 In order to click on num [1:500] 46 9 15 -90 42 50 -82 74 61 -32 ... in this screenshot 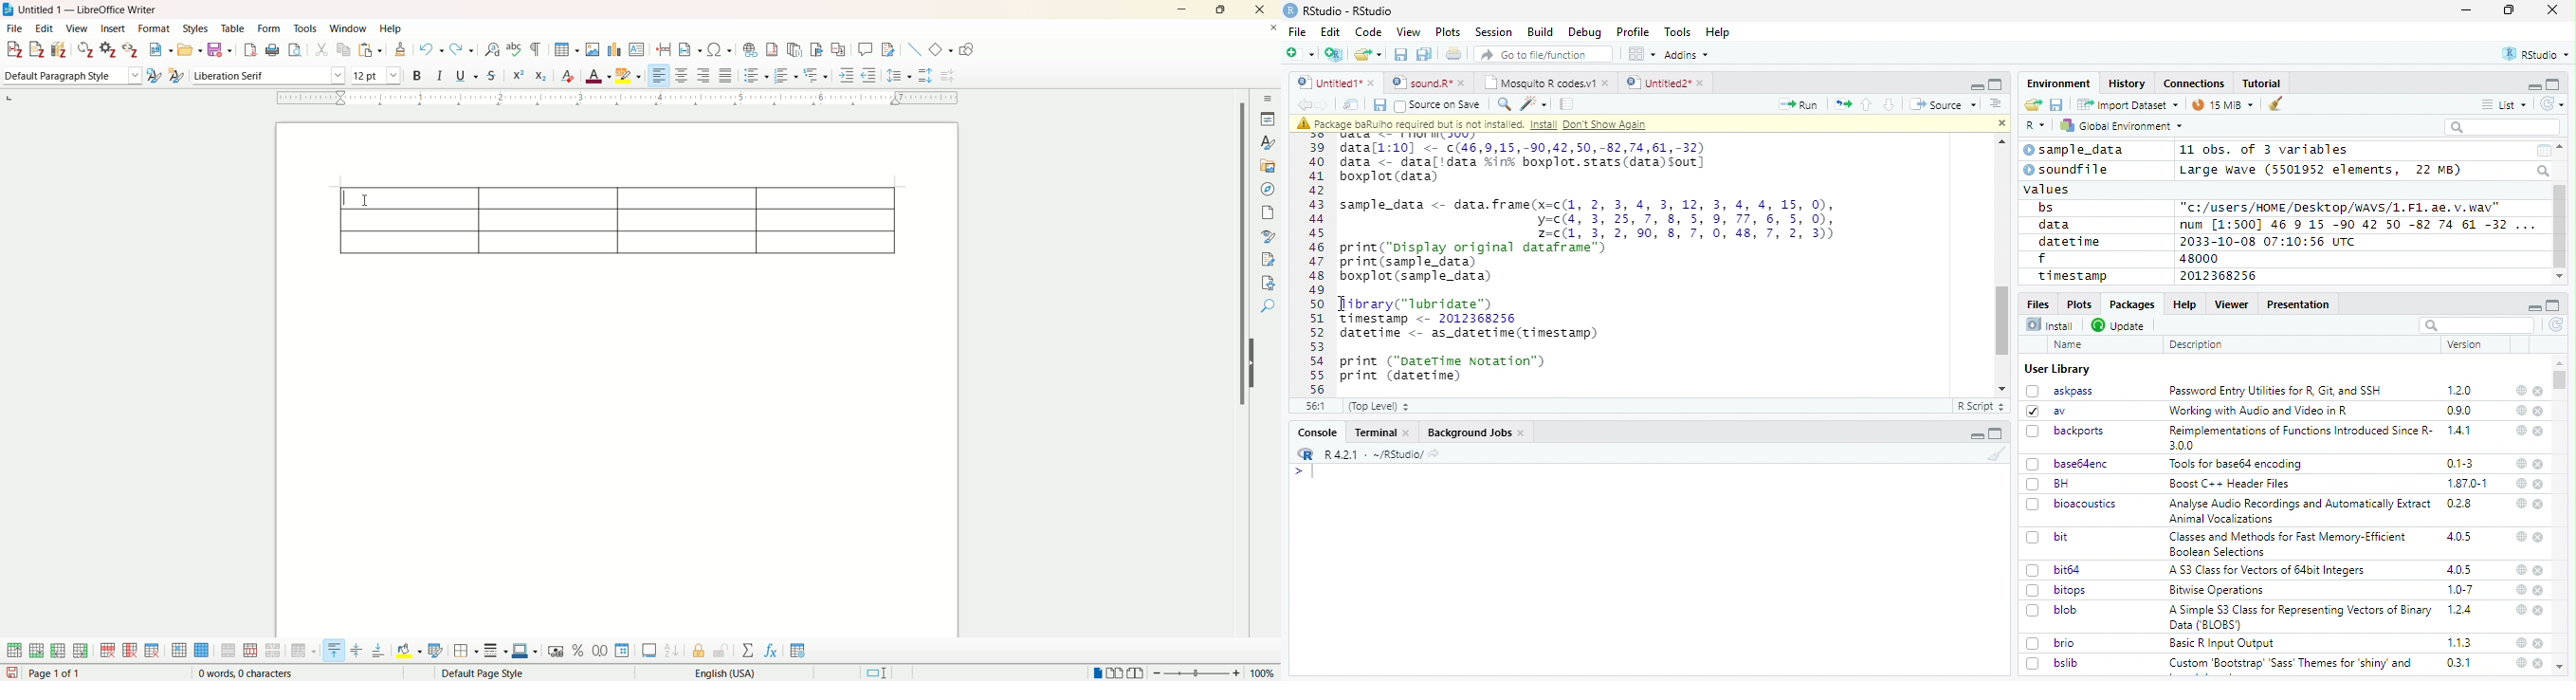, I will do `click(2357, 224)`.